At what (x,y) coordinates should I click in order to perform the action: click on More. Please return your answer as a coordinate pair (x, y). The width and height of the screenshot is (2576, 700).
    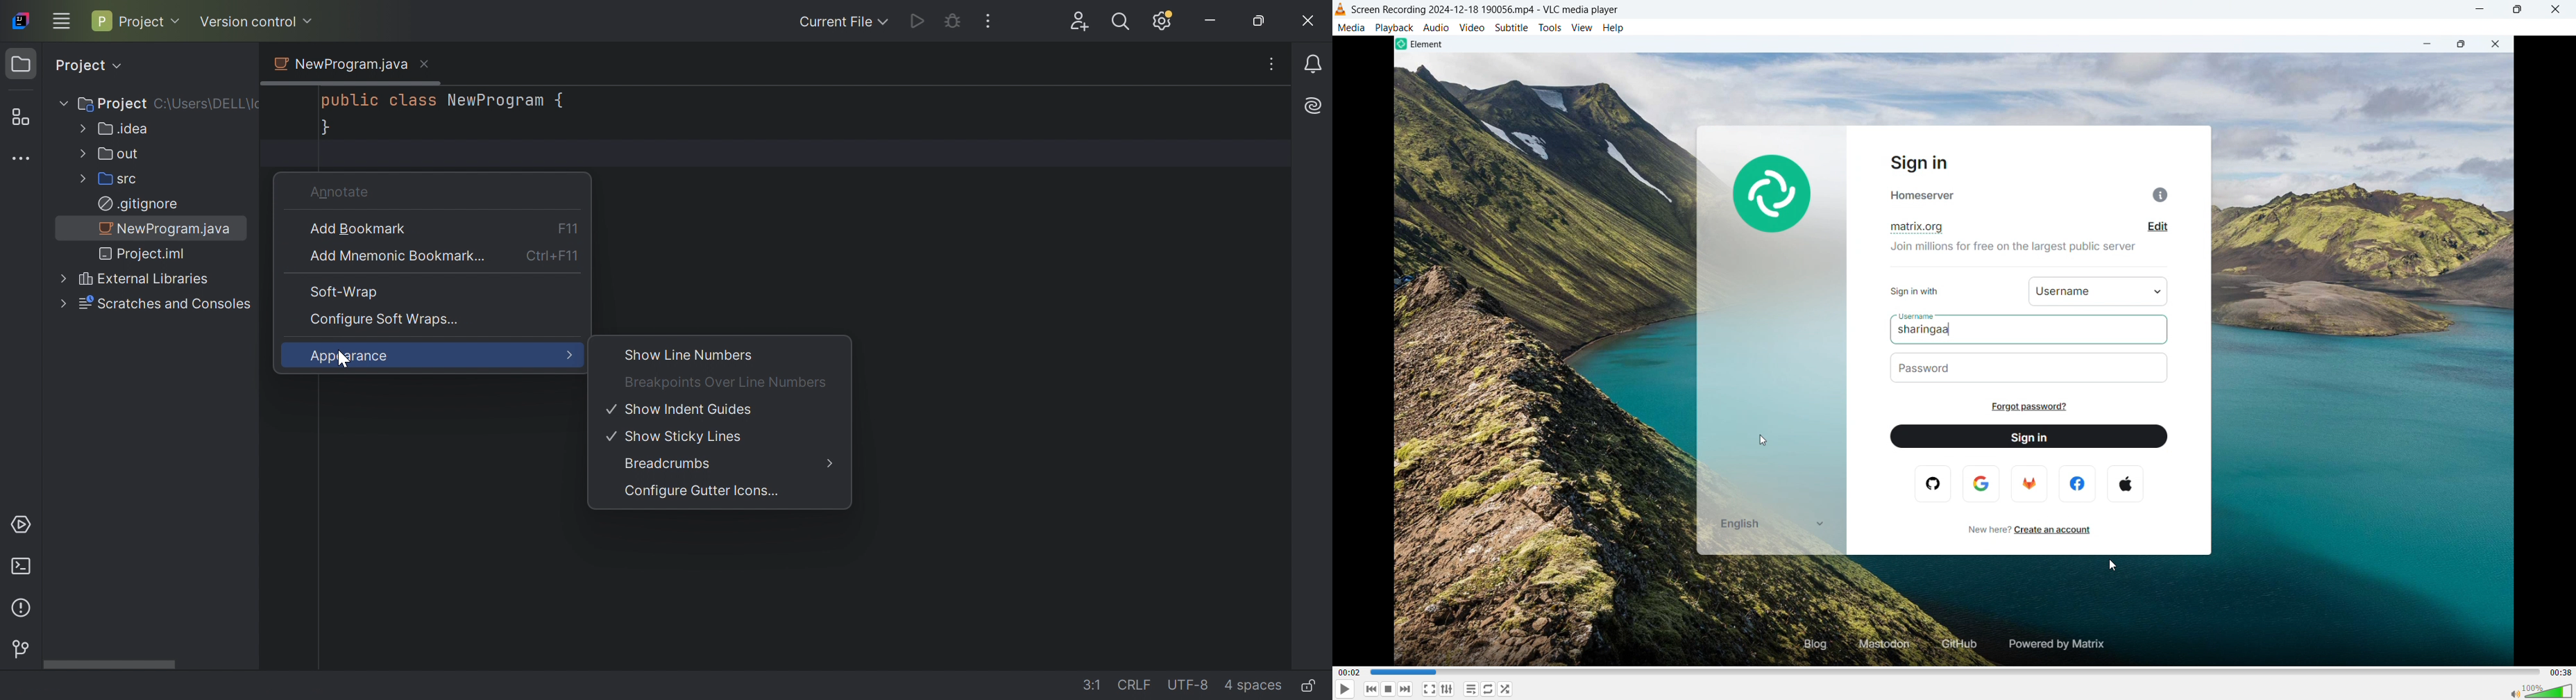
    Looking at the image, I should click on (568, 356).